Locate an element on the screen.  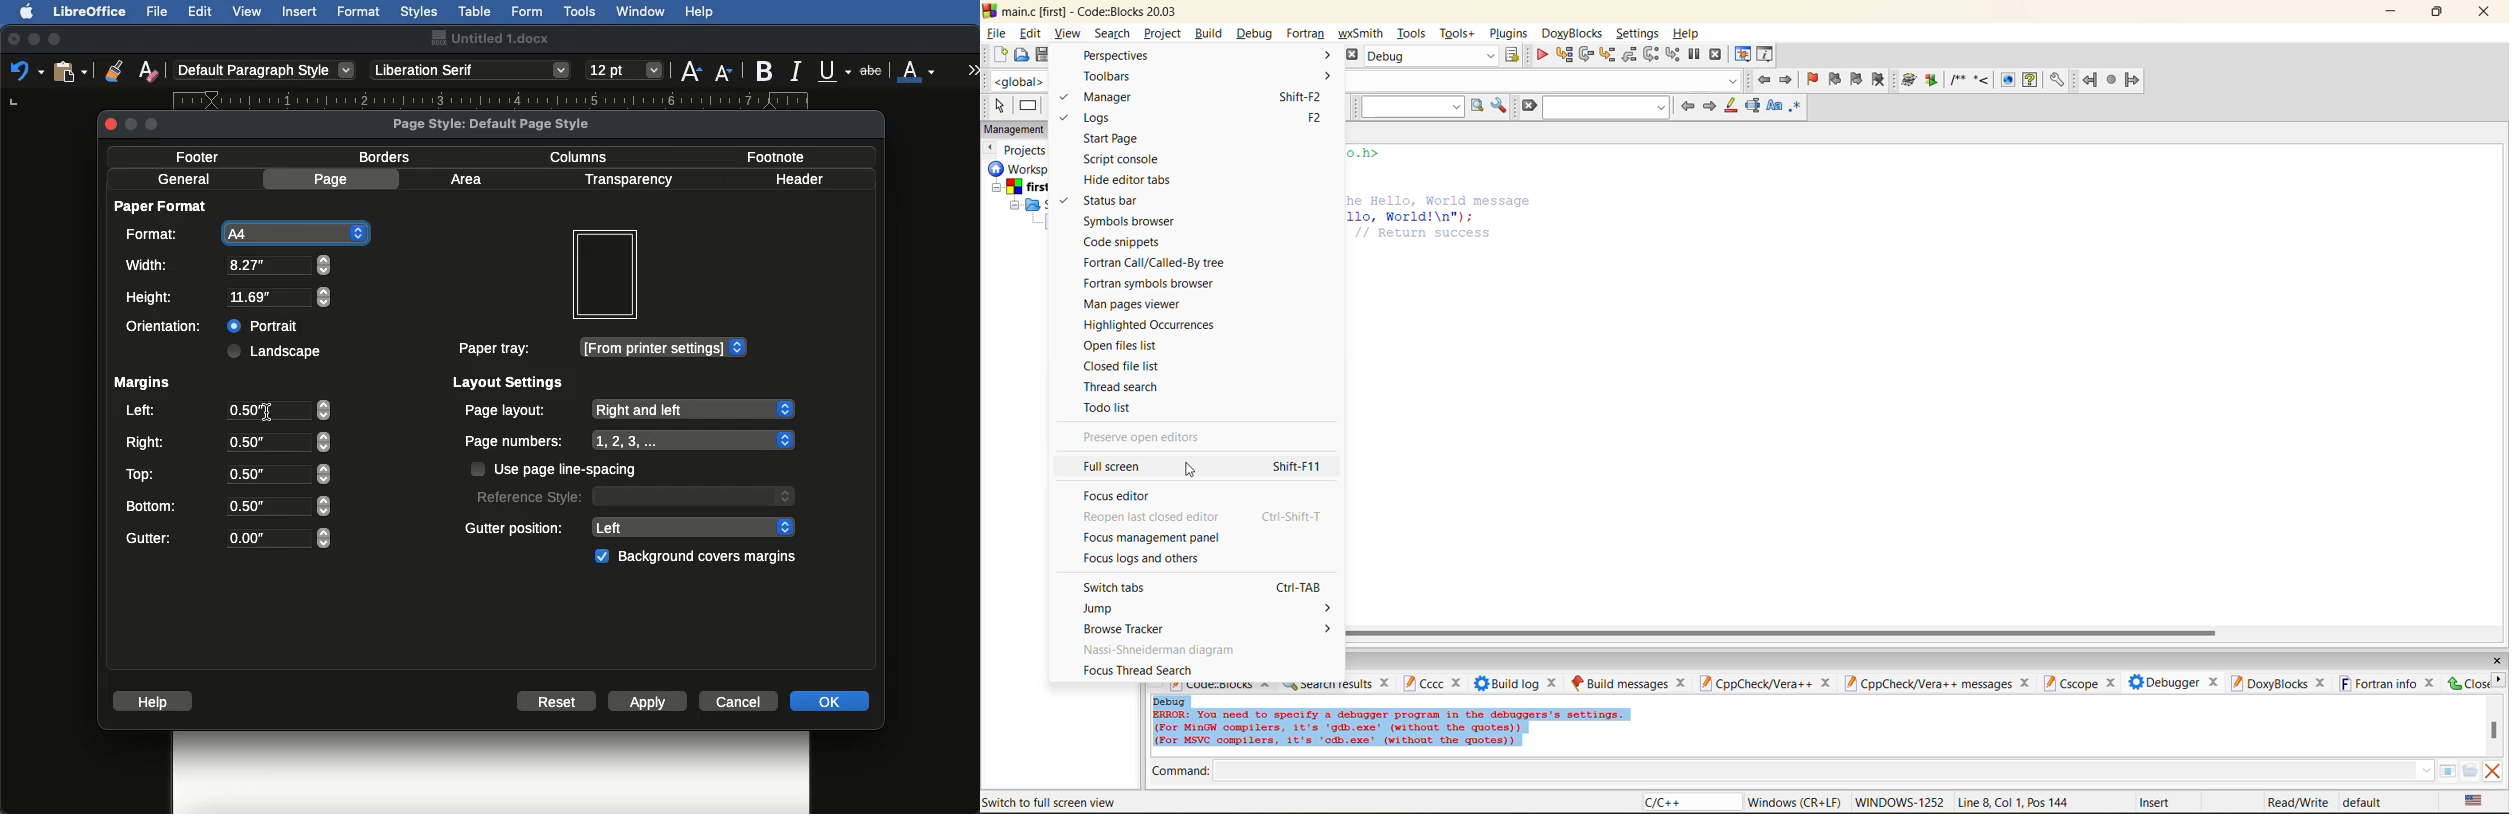
Cursor is located at coordinates (1197, 470).